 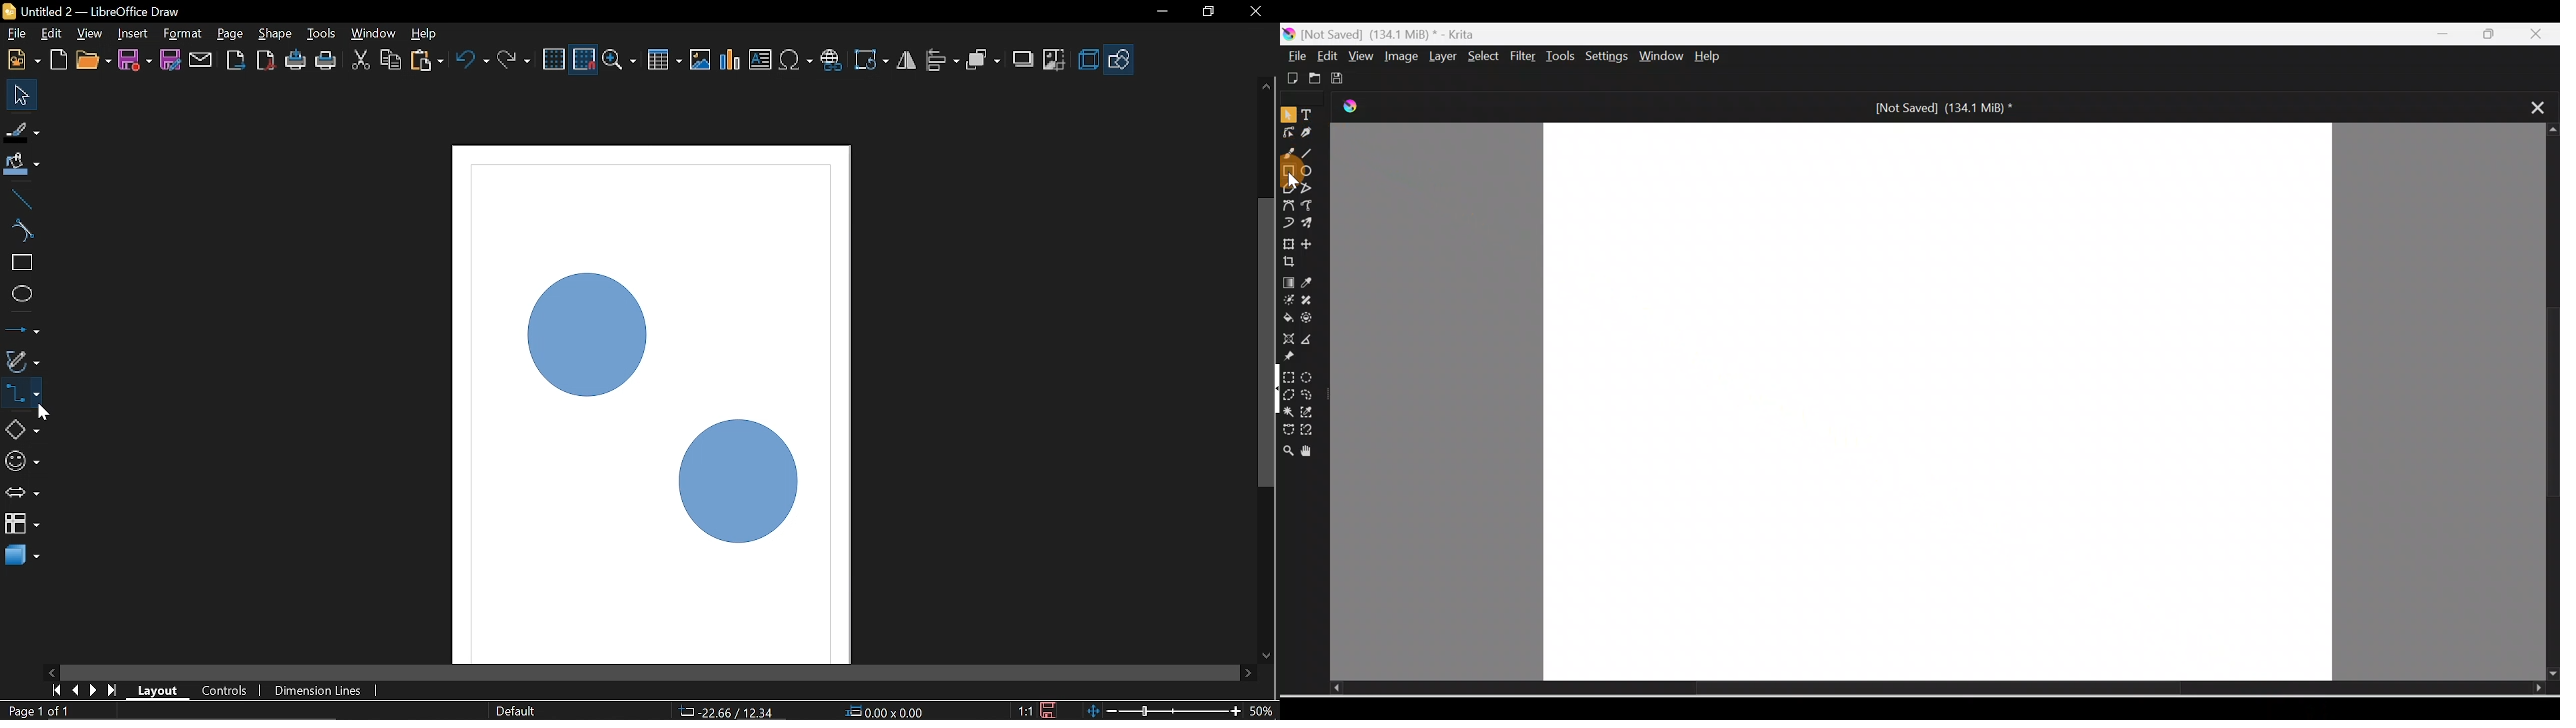 I want to click on View, so click(x=1359, y=55).